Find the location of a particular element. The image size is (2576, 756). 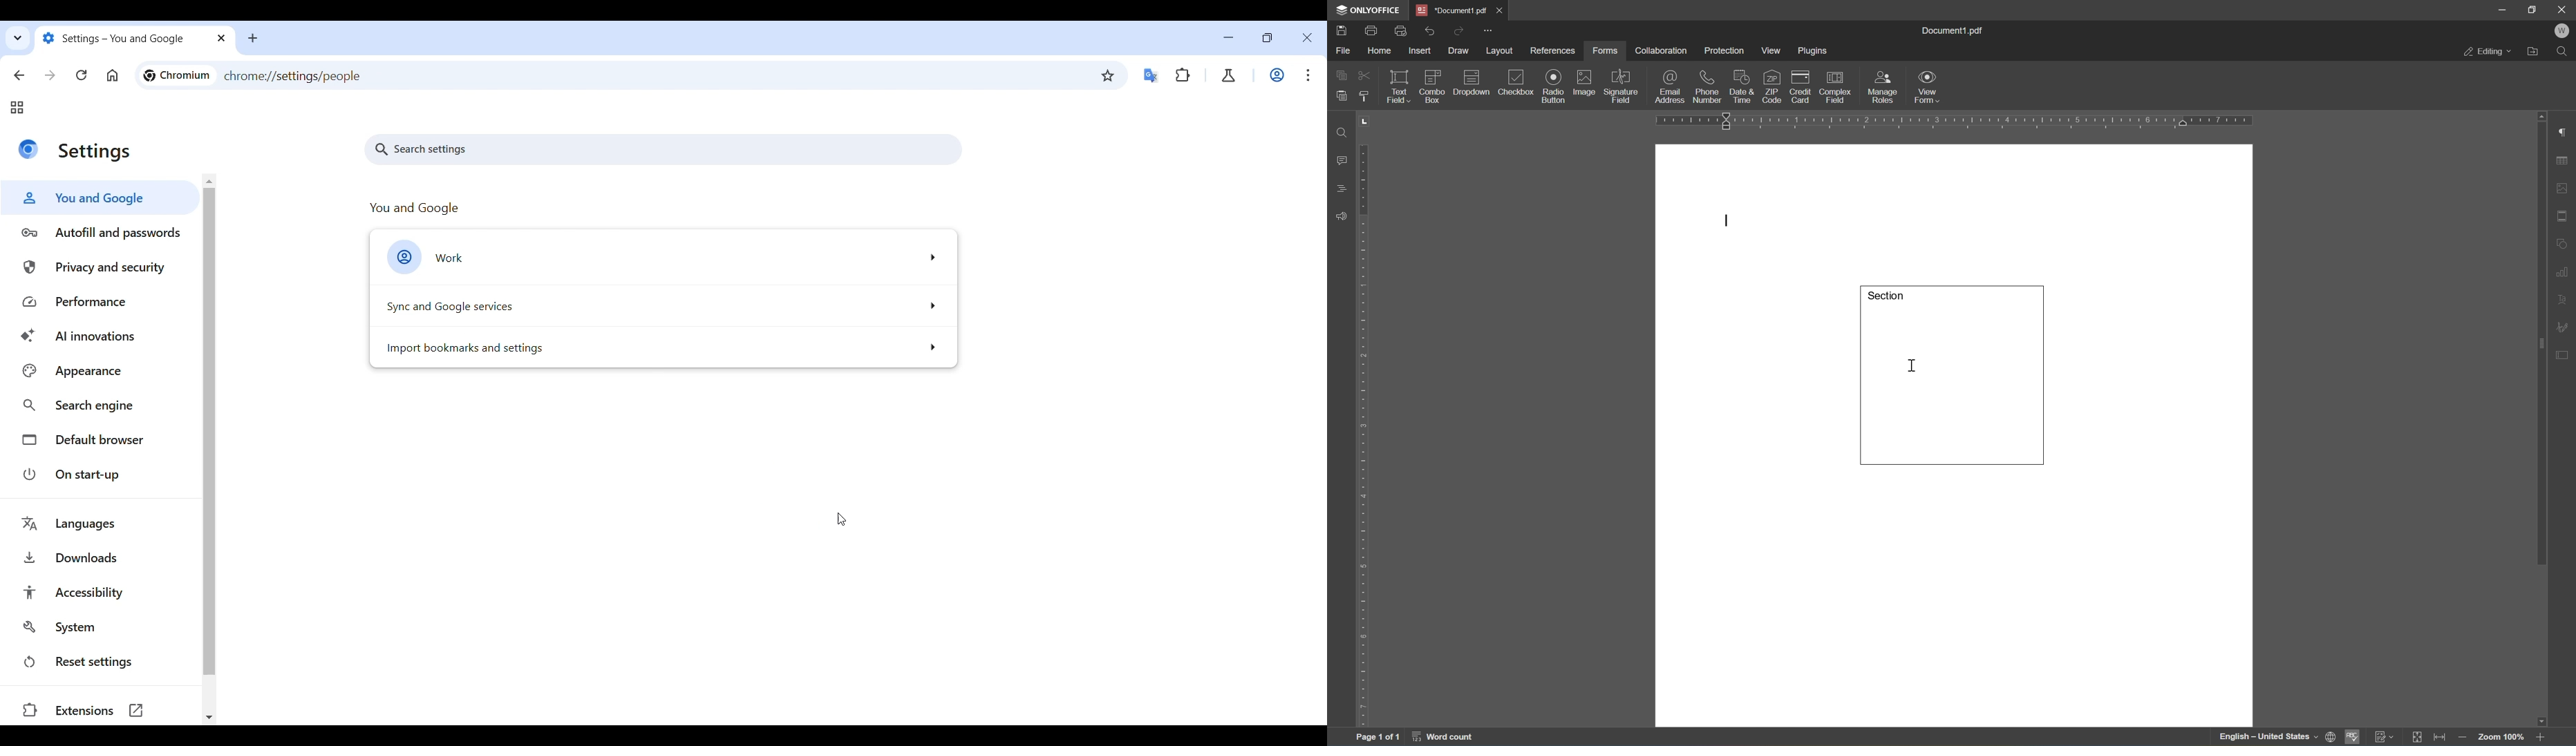

fit to width is located at coordinates (2443, 737).